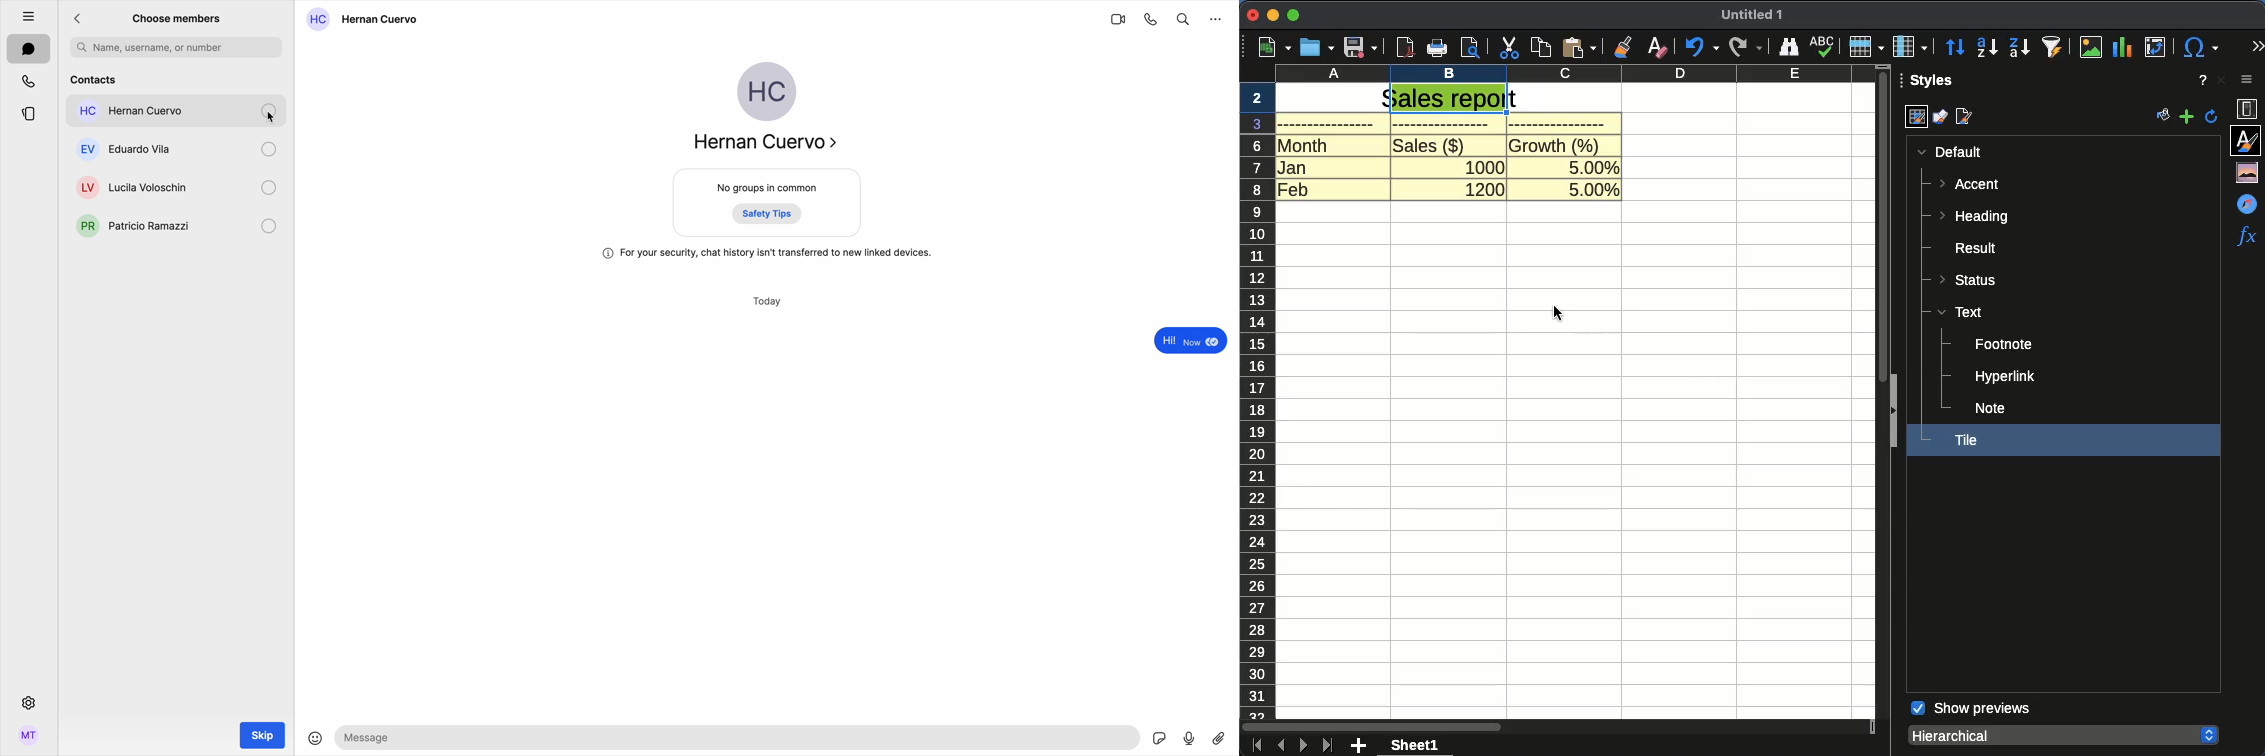  I want to click on fill format mode, so click(2164, 117).